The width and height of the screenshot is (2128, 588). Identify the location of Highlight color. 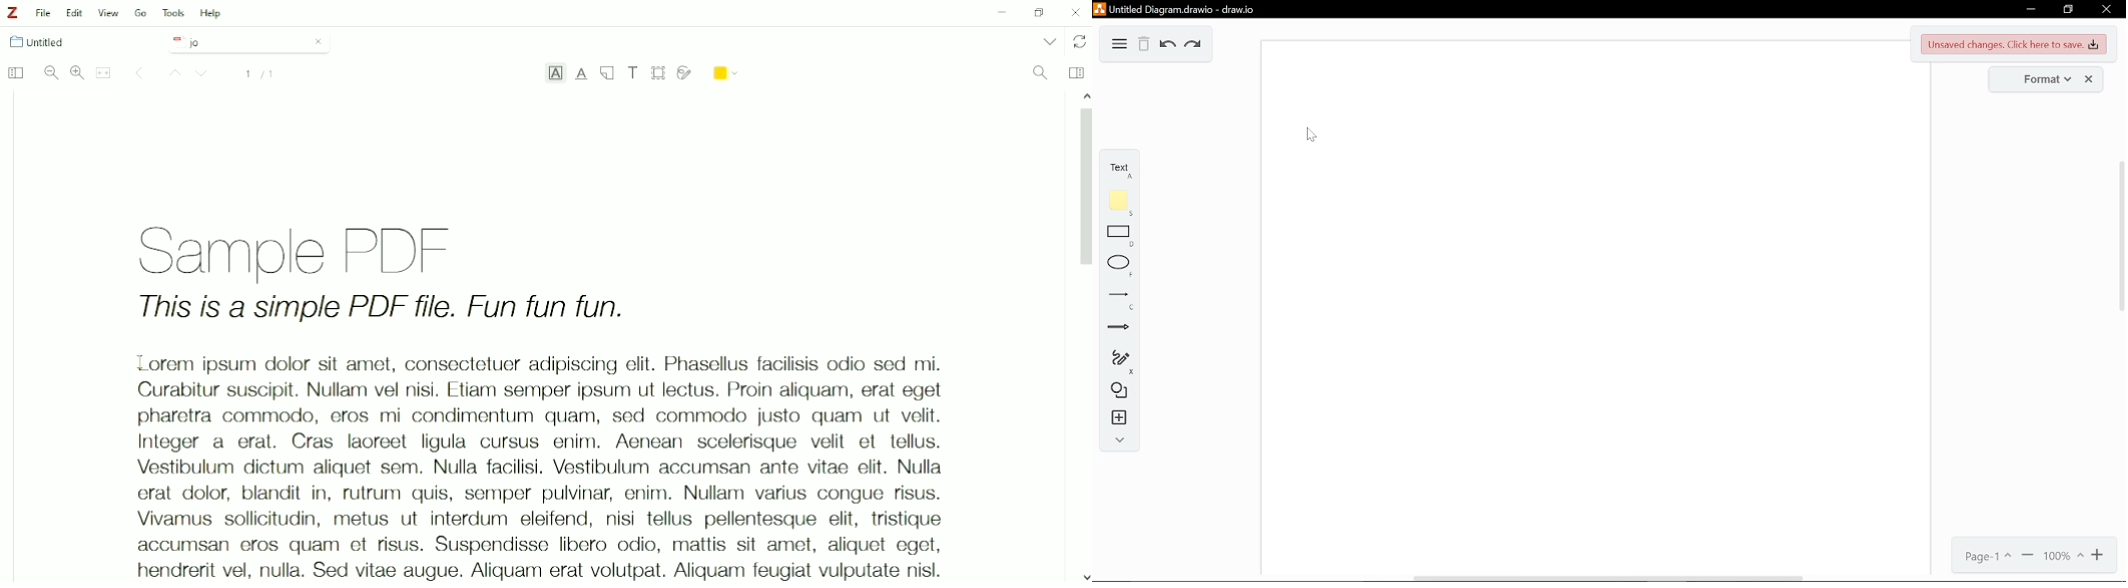
(727, 71).